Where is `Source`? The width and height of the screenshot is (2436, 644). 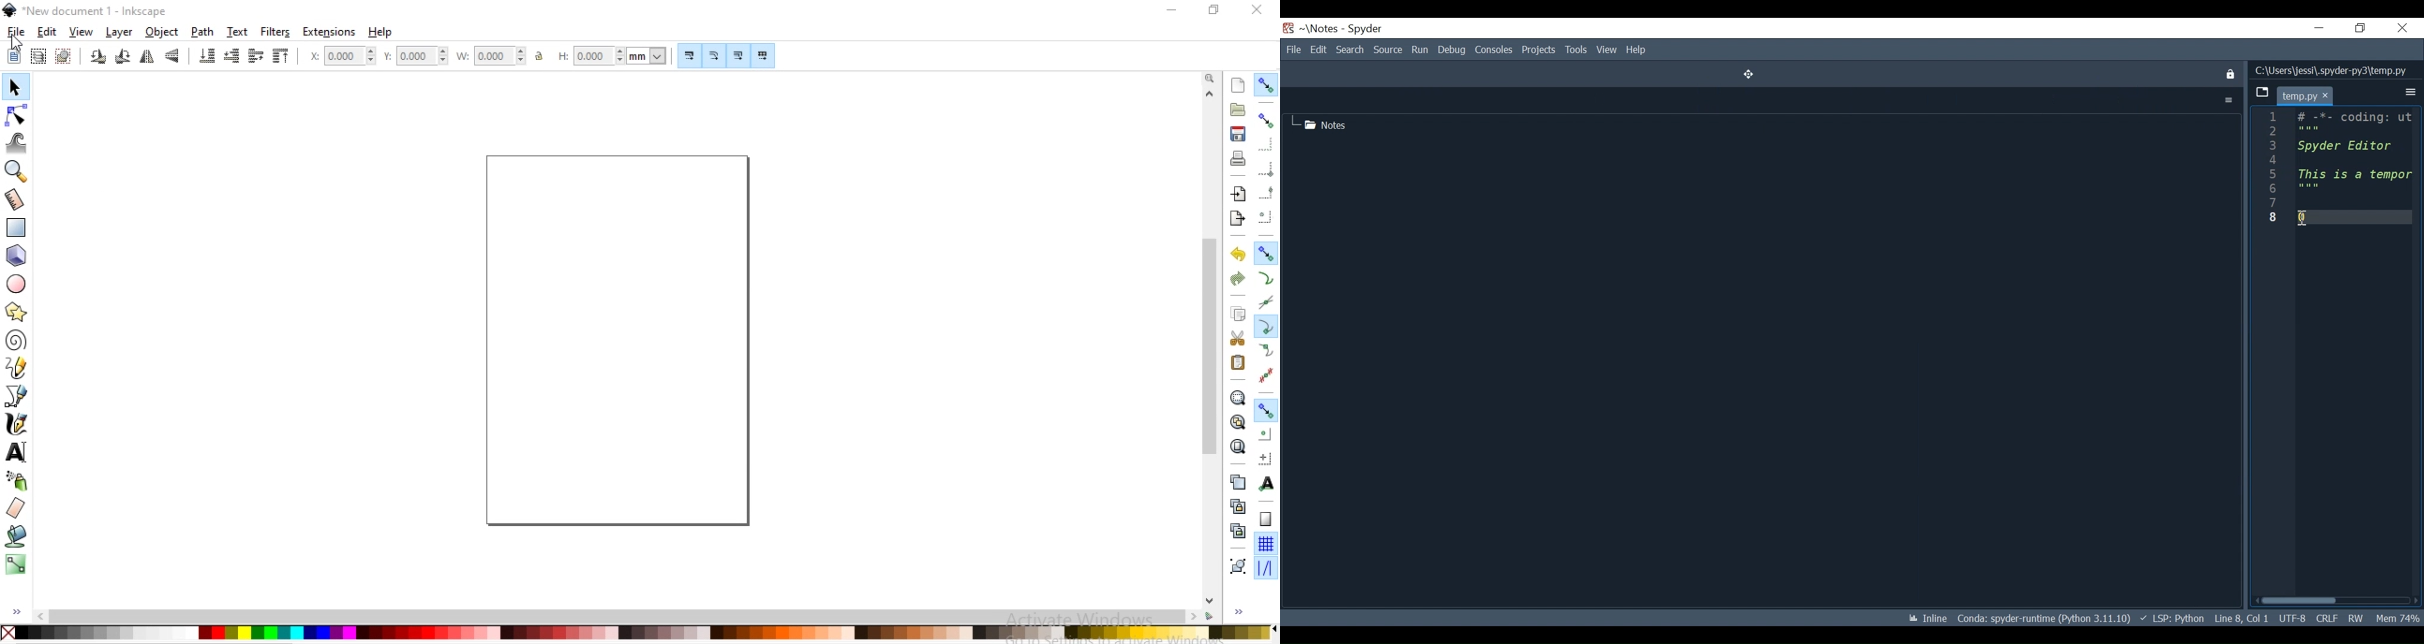
Source is located at coordinates (1388, 49).